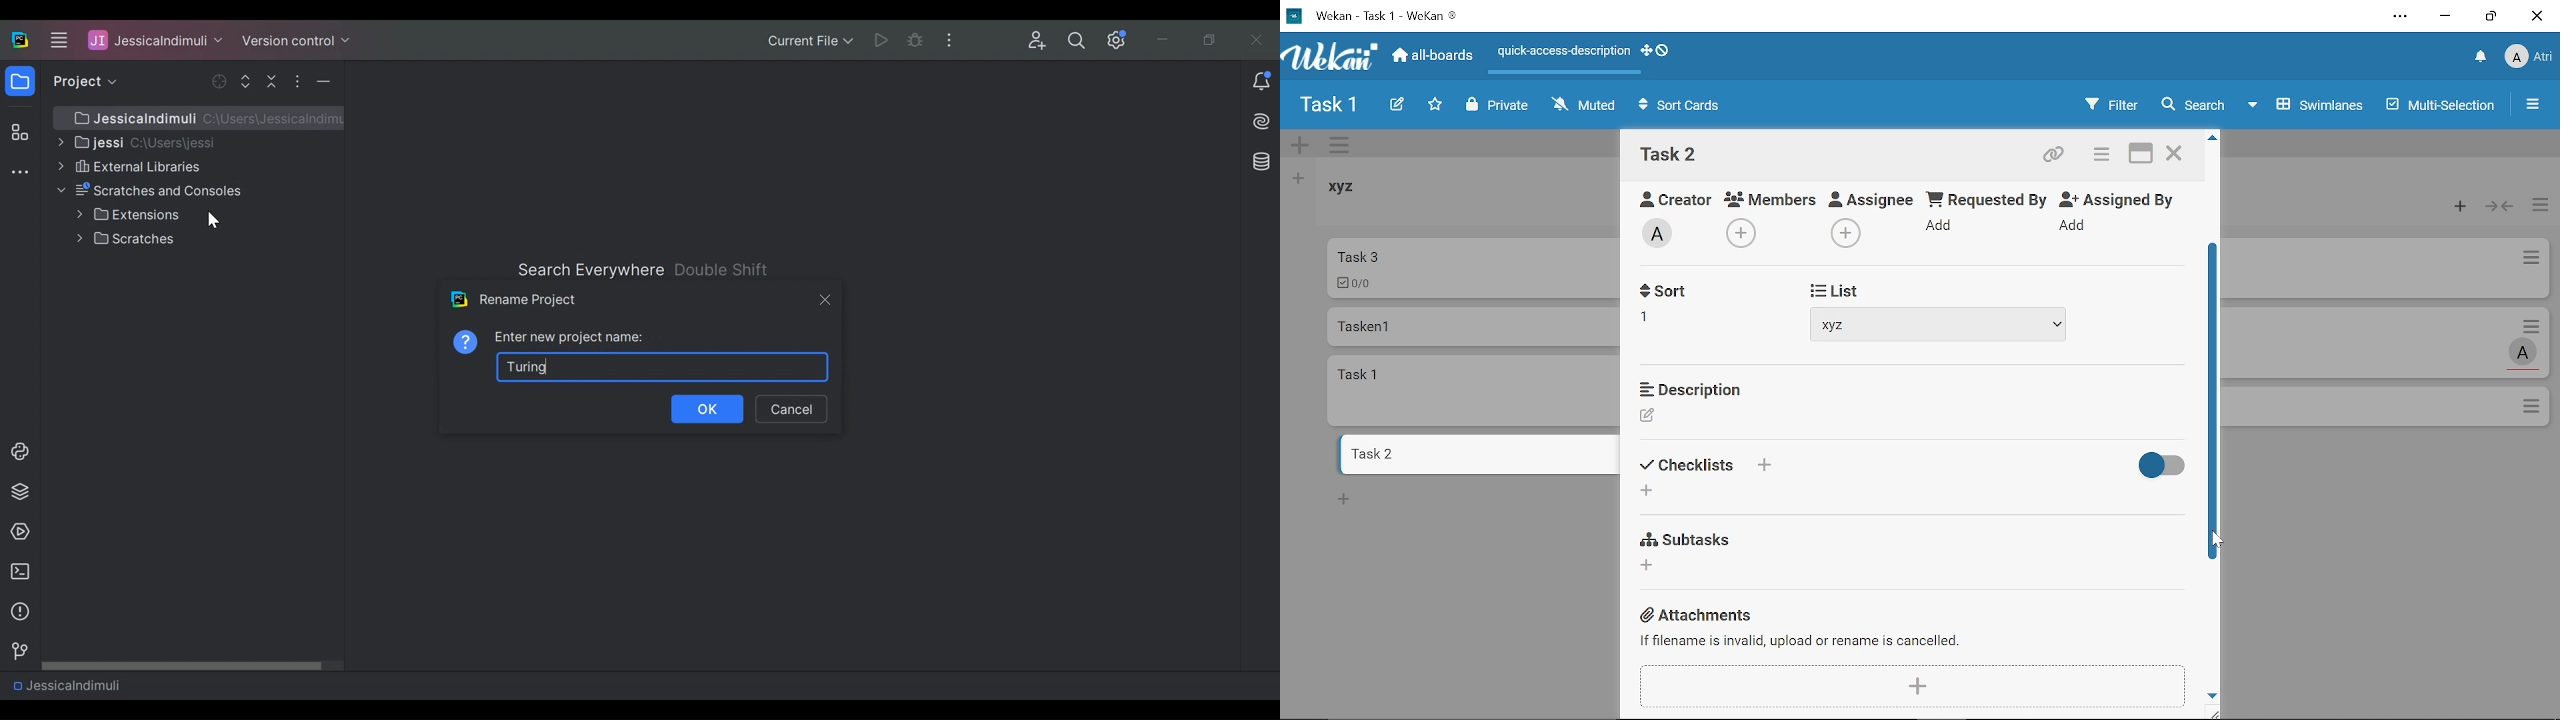  Describe the element at coordinates (2402, 18) in the screenshot. I see `Settings and other options` at that location.